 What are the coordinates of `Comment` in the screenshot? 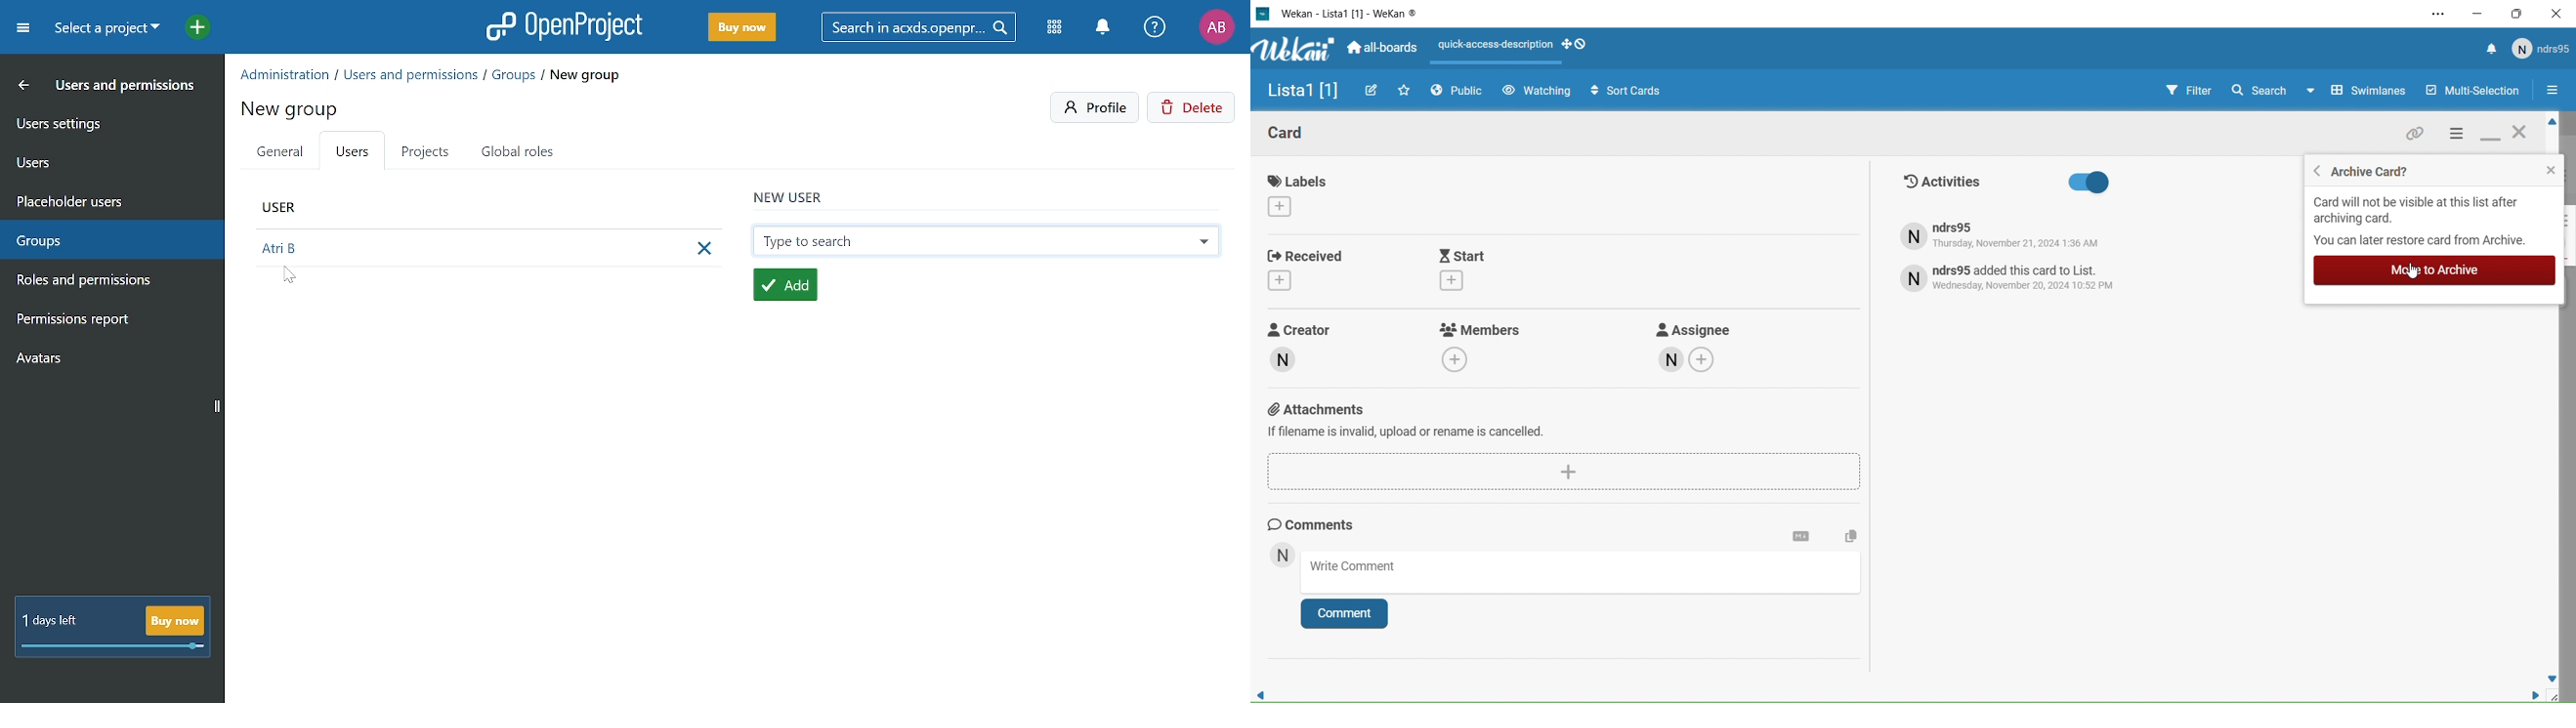 It's located at (1344, 614).